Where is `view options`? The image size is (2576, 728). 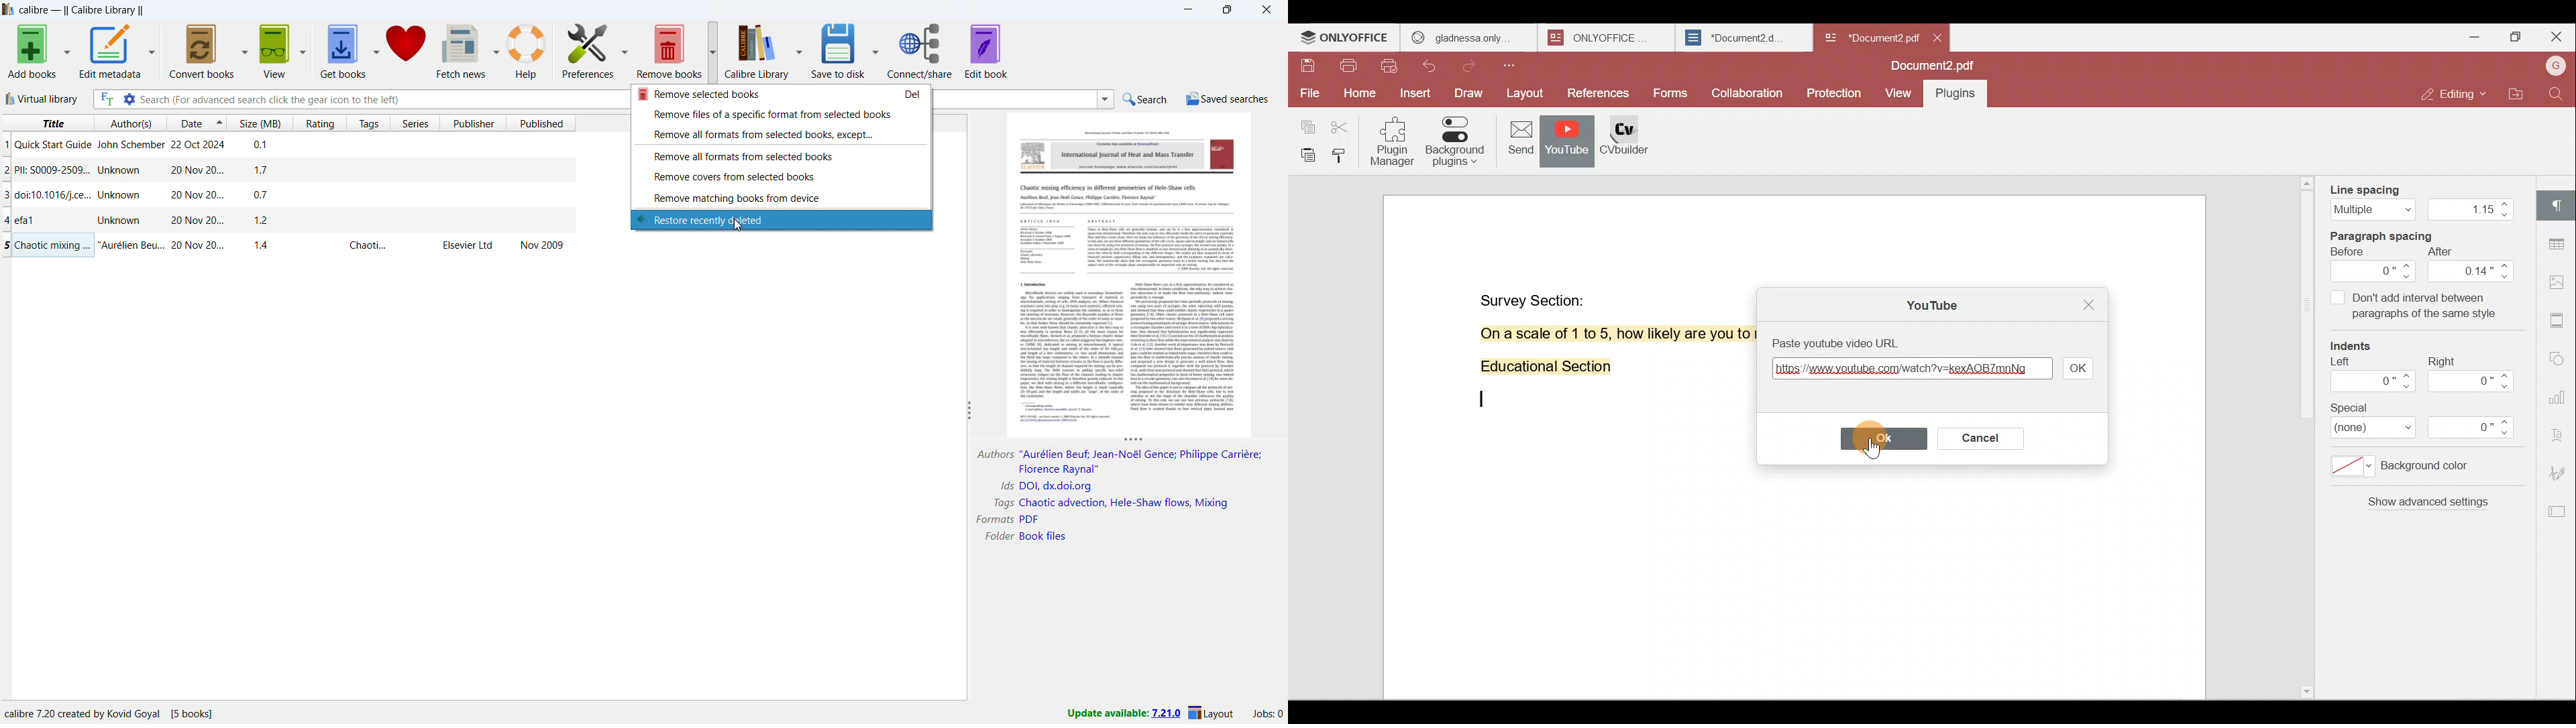
view options is located at coordinates (303, 50).